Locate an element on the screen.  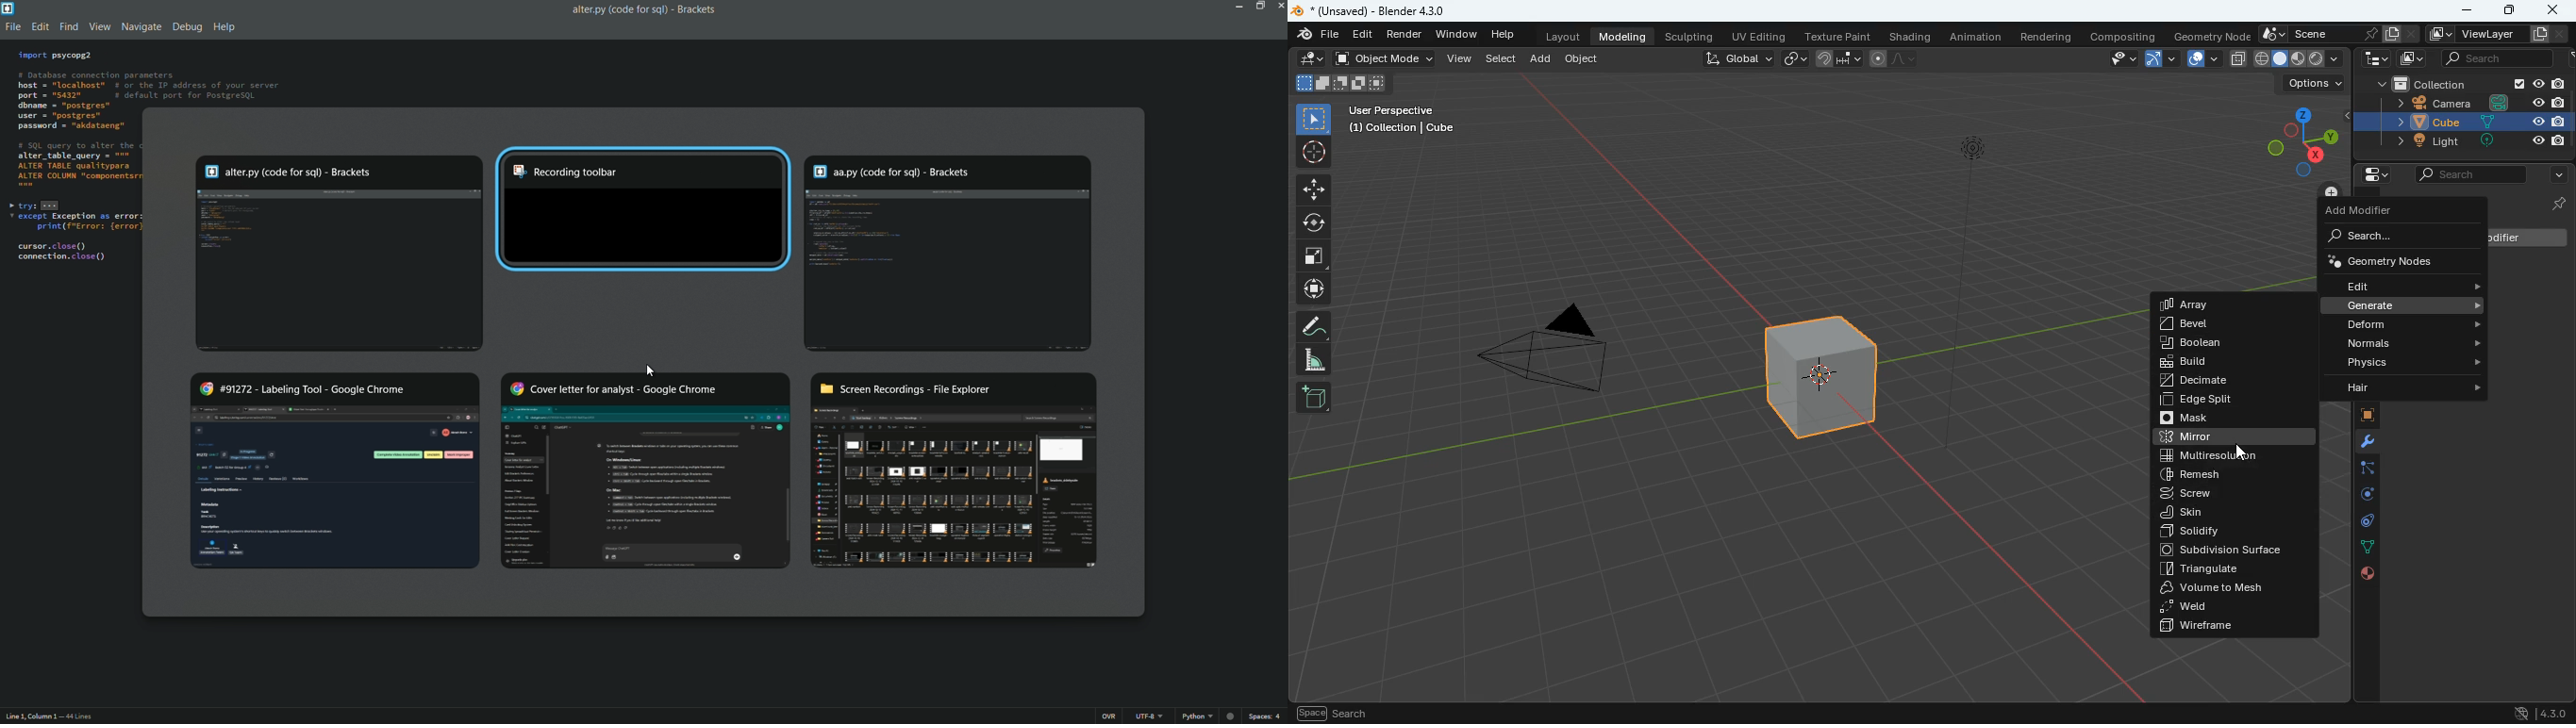
aa.py (code for sqll) - Brackets winndow is located at coordinates (948, 253).